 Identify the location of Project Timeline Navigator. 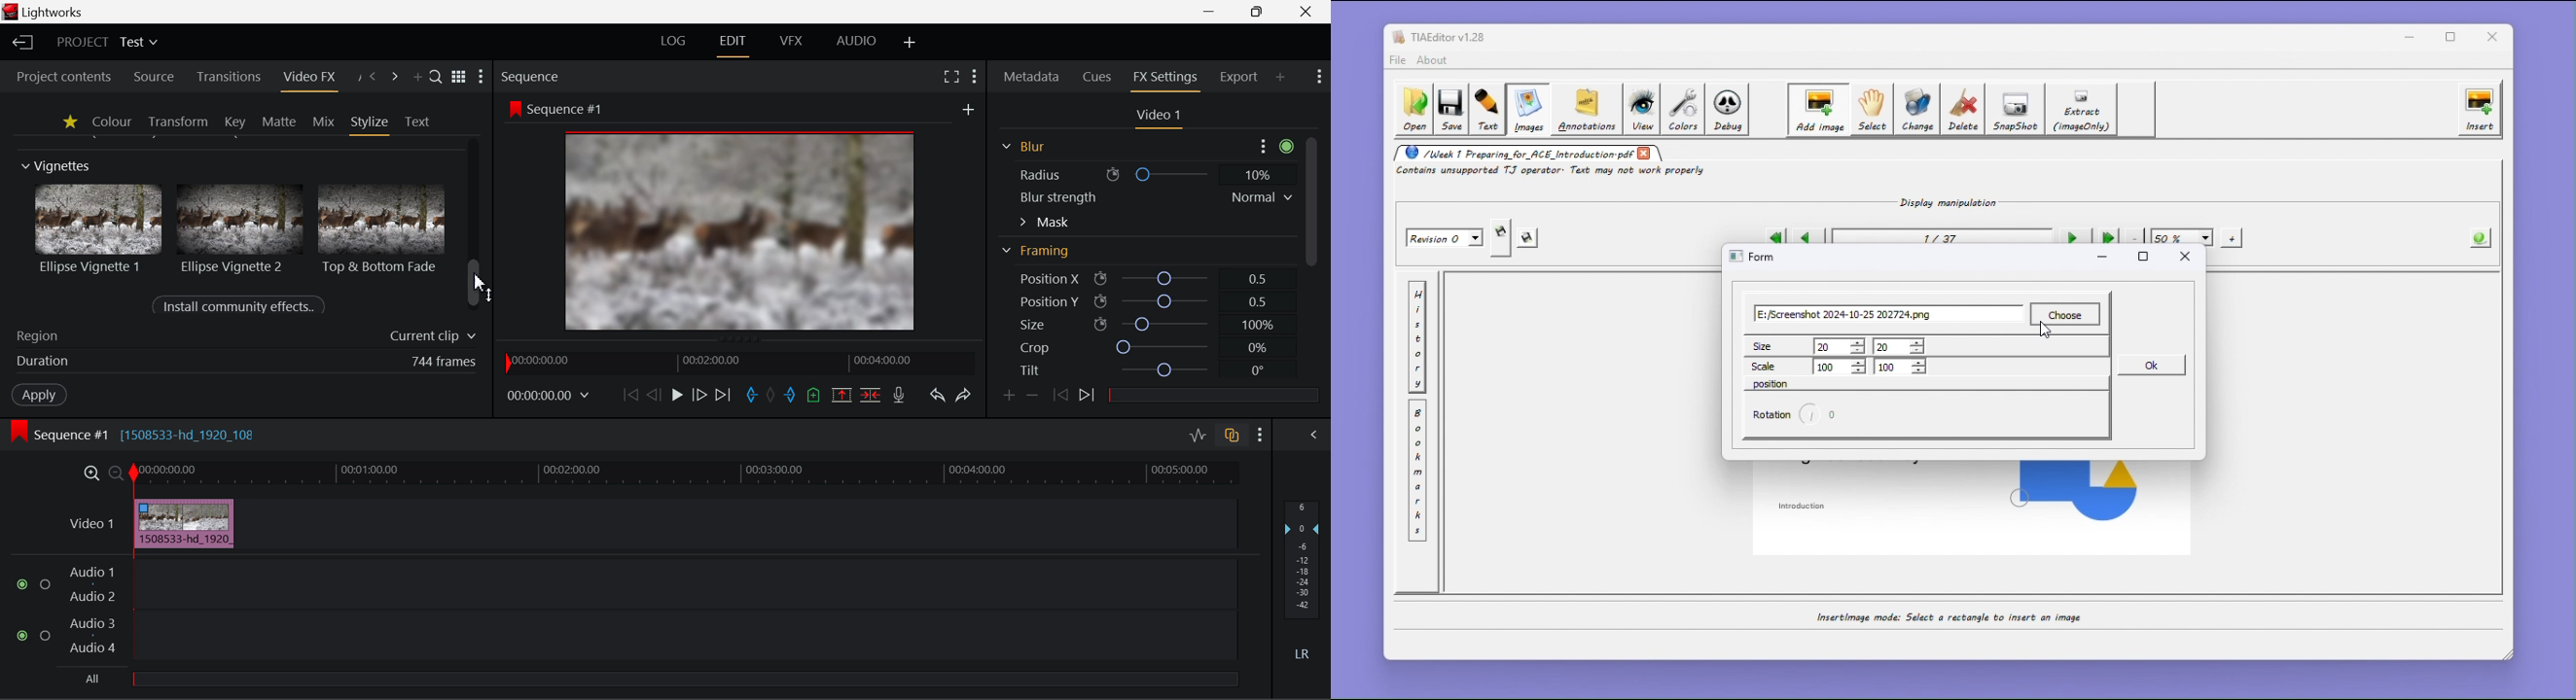
(736, 362).